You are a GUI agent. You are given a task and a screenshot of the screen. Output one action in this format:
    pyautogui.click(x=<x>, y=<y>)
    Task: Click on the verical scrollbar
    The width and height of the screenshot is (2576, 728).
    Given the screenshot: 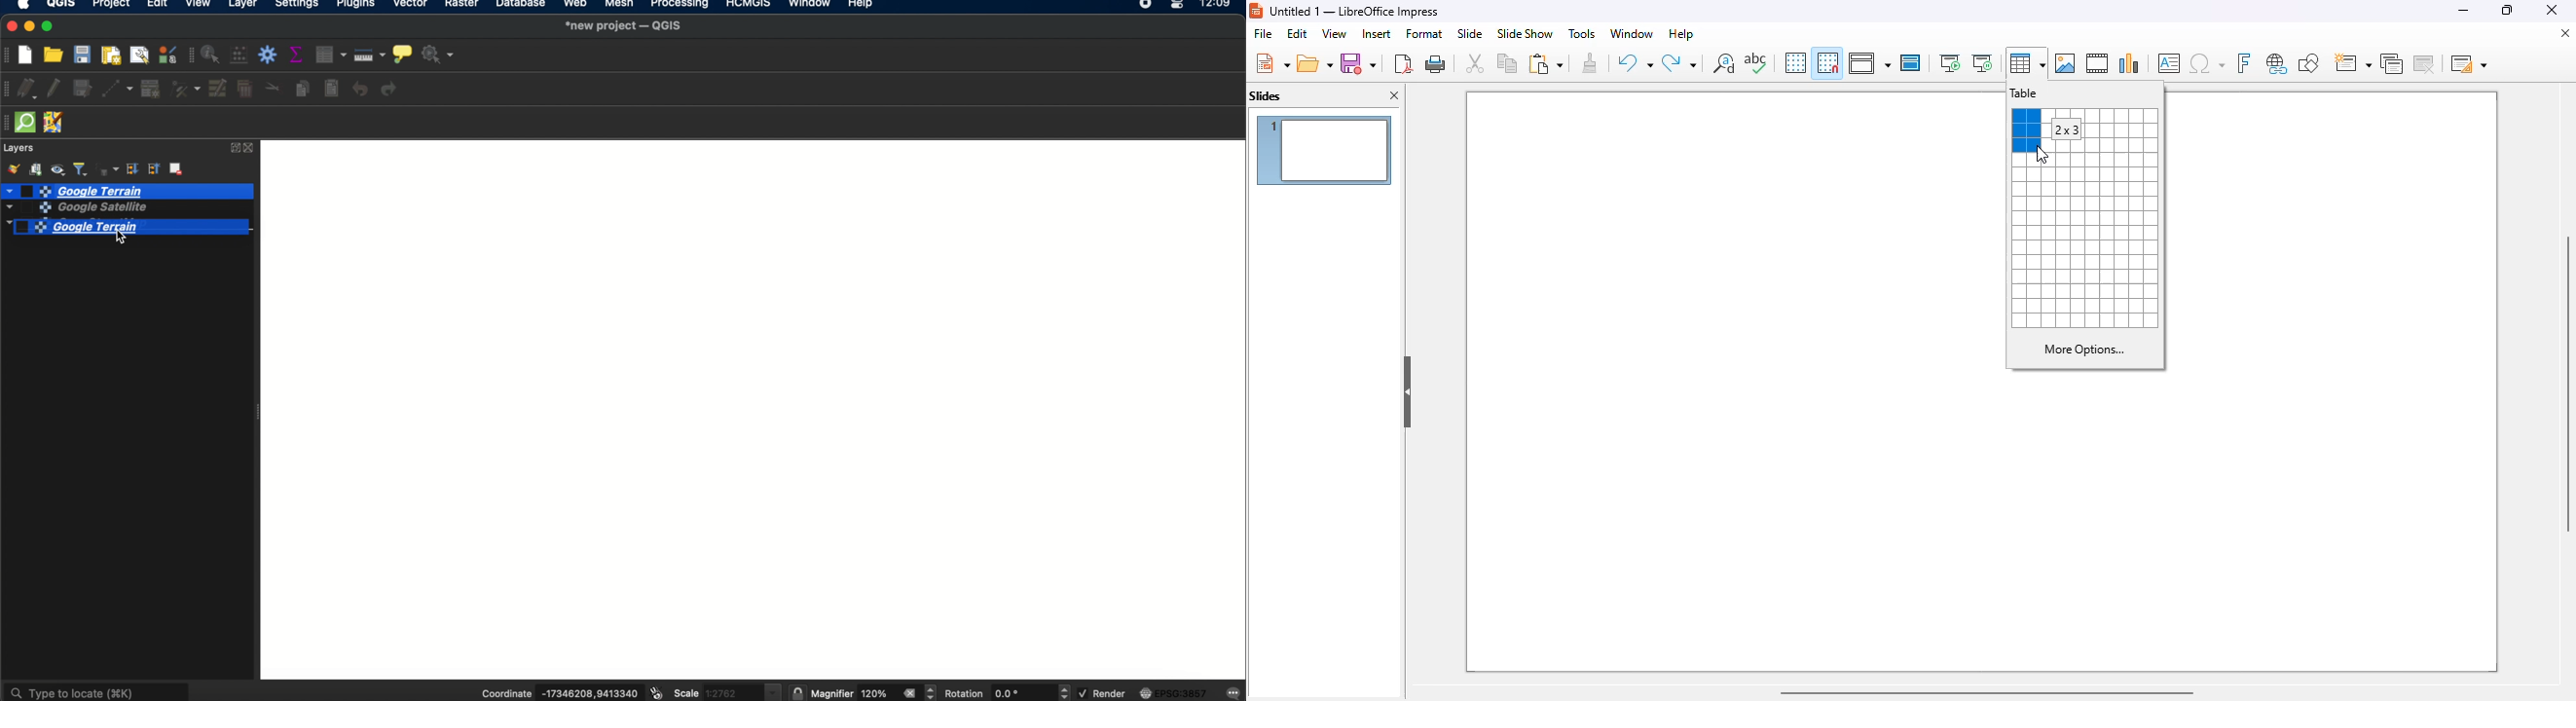 What is the action you would take?
    pyautogui.click(x=2567, y=385)
    